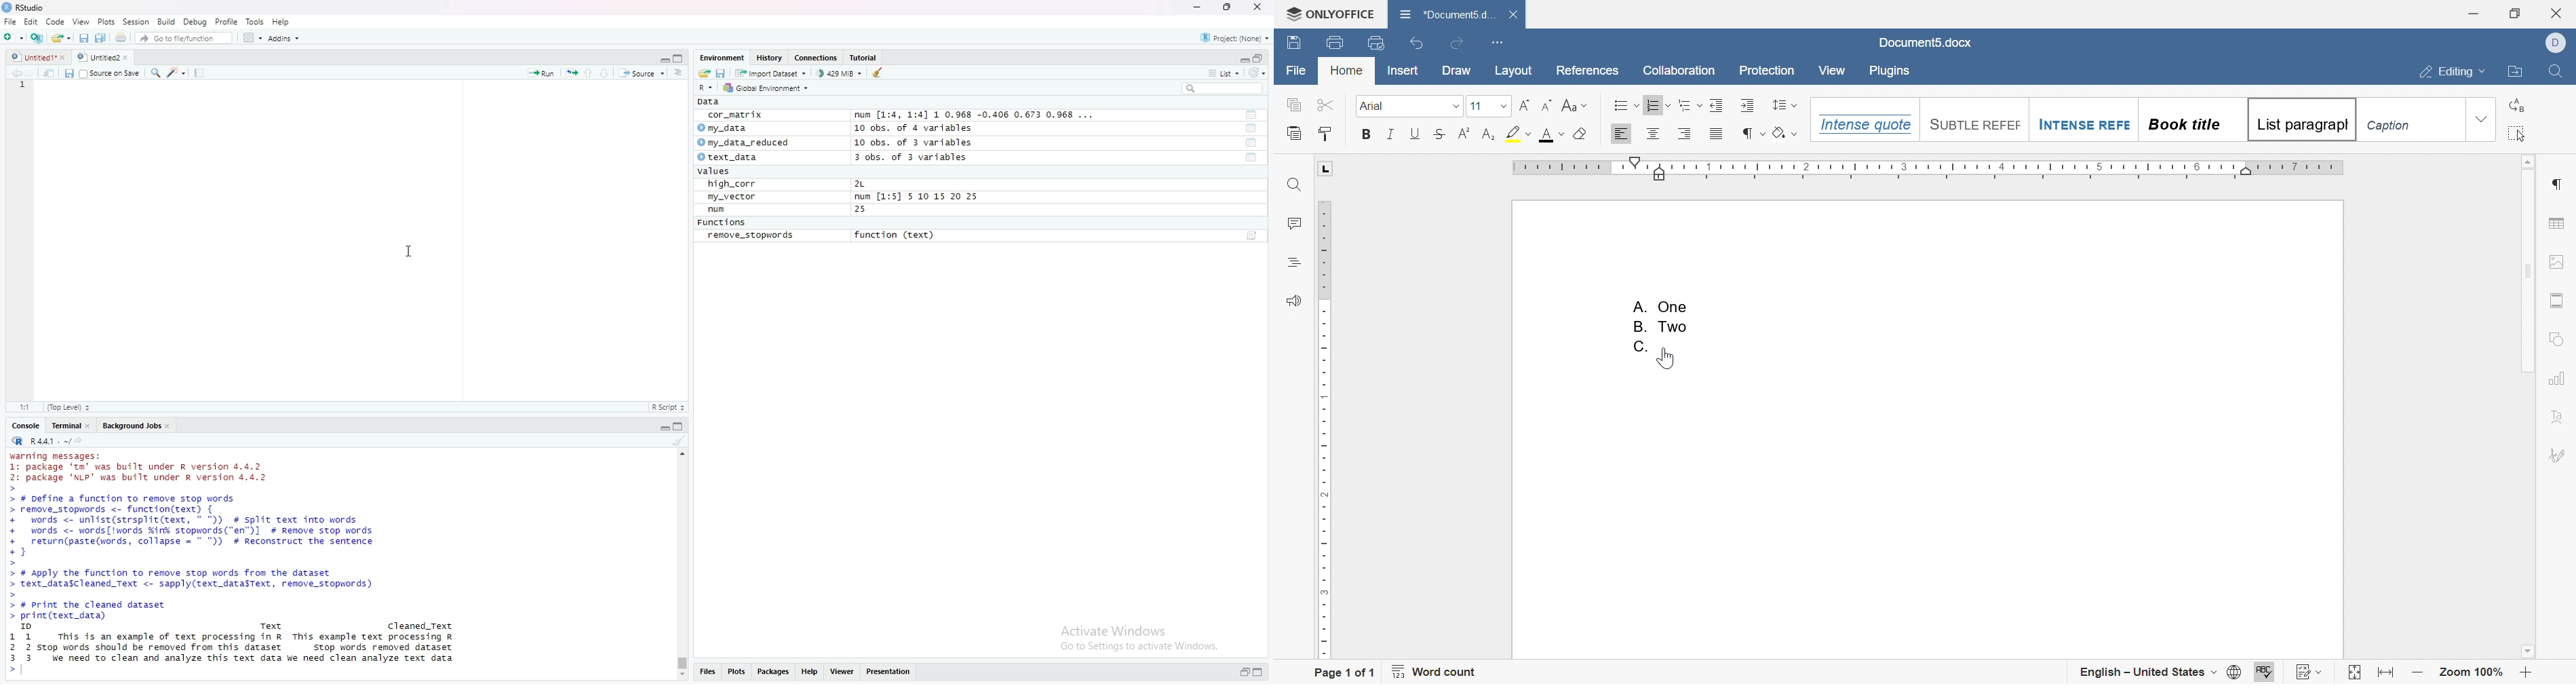 The image size is (2576, 700). Describe the element at coordinates (810, 672) in the screenshot. I see `Help` at that location.